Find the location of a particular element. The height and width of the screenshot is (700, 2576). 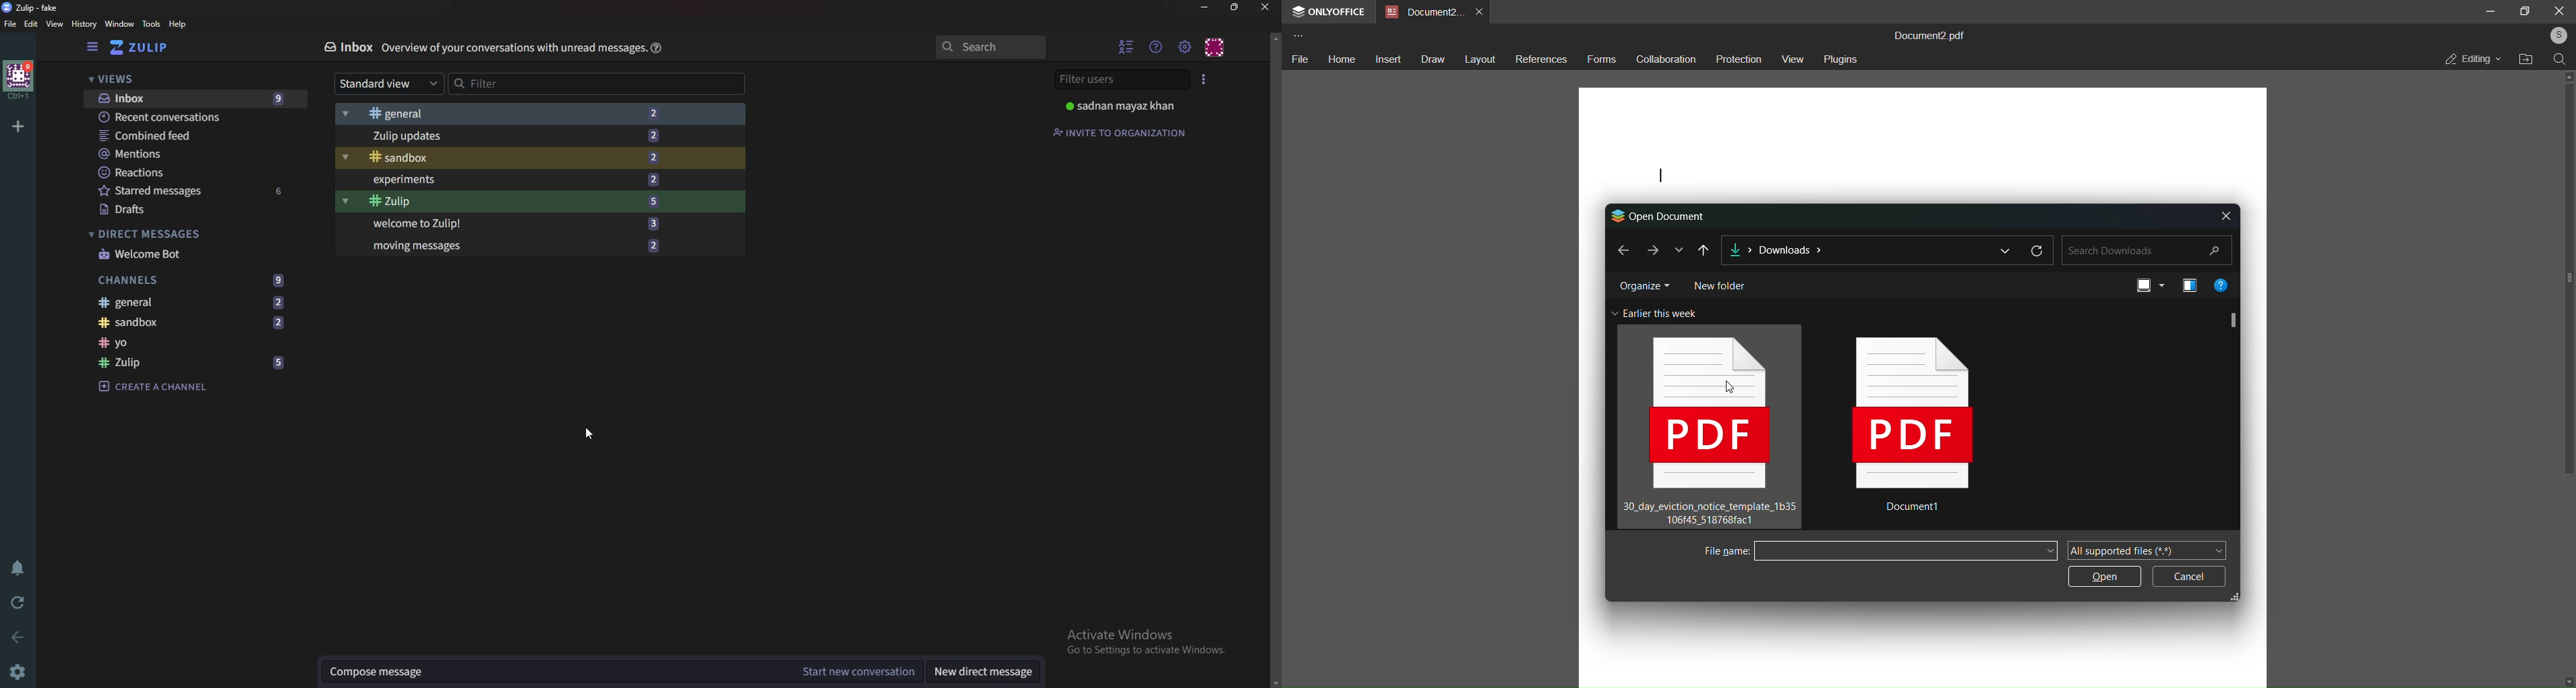

close is located at coordinates (1266, 8).